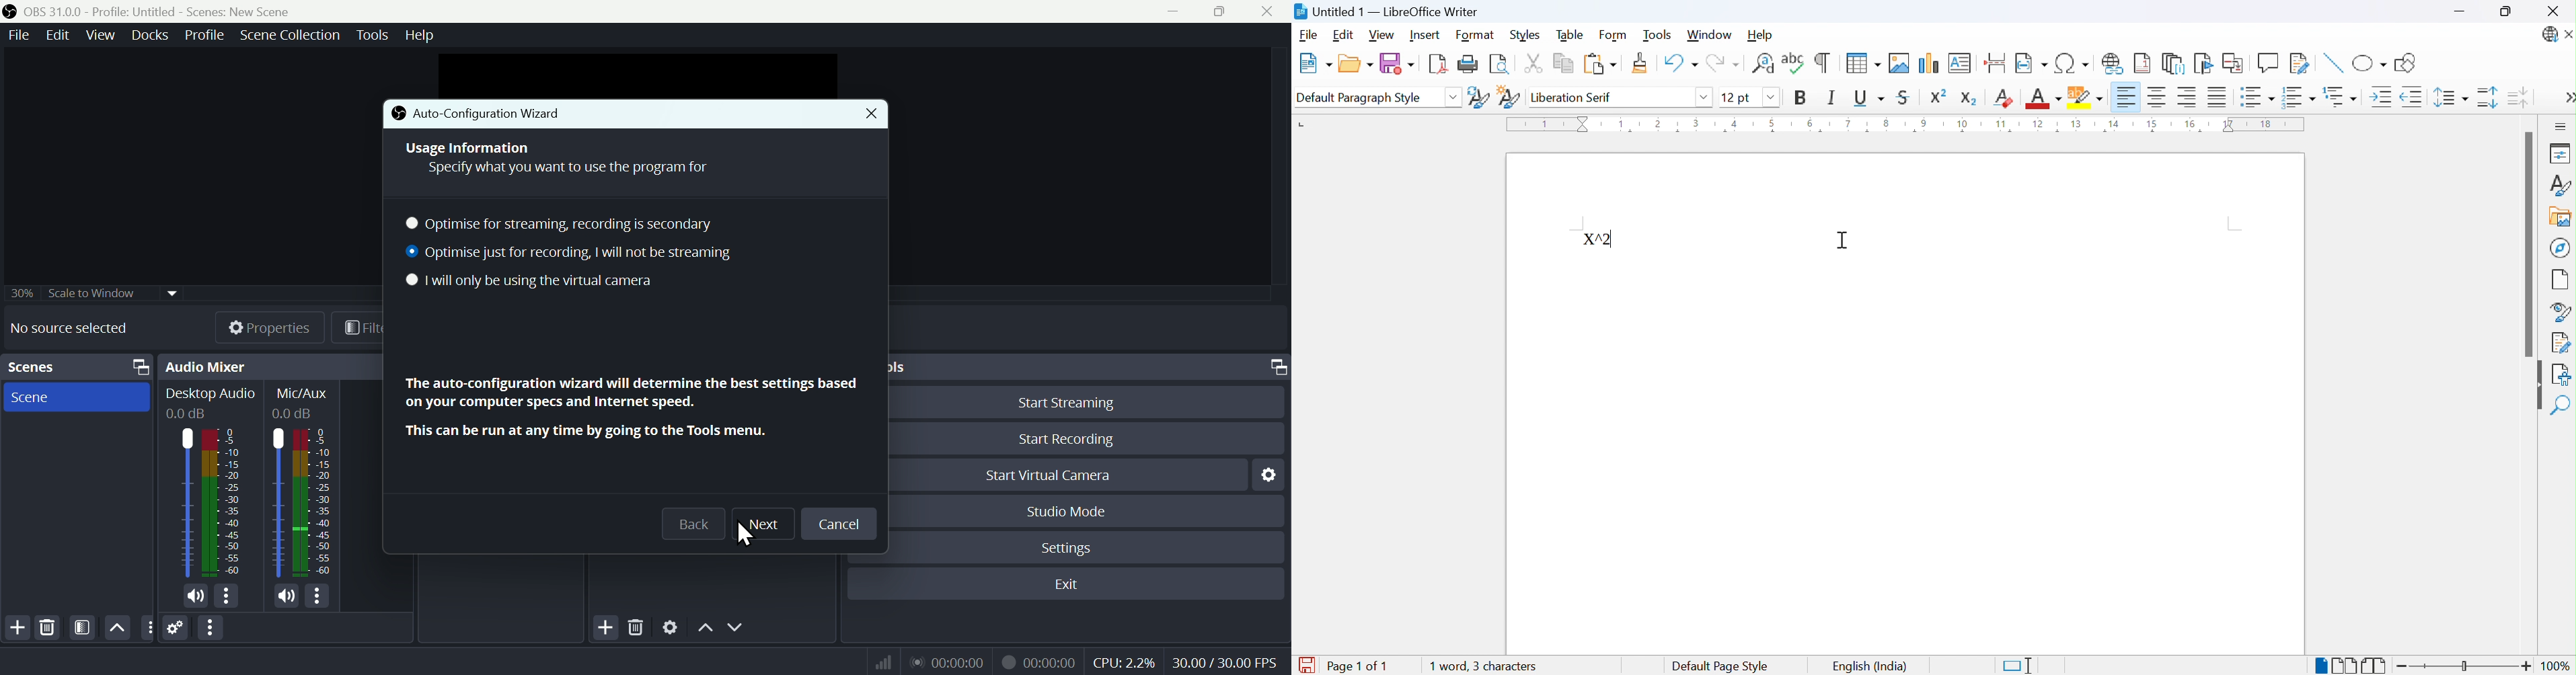 Image resolution: width=2576 pixels, height=700 pixels. What do you see at coordinates (1615, 33) in the screenshot?
I see `Form` at bounding box center [1615, 33].